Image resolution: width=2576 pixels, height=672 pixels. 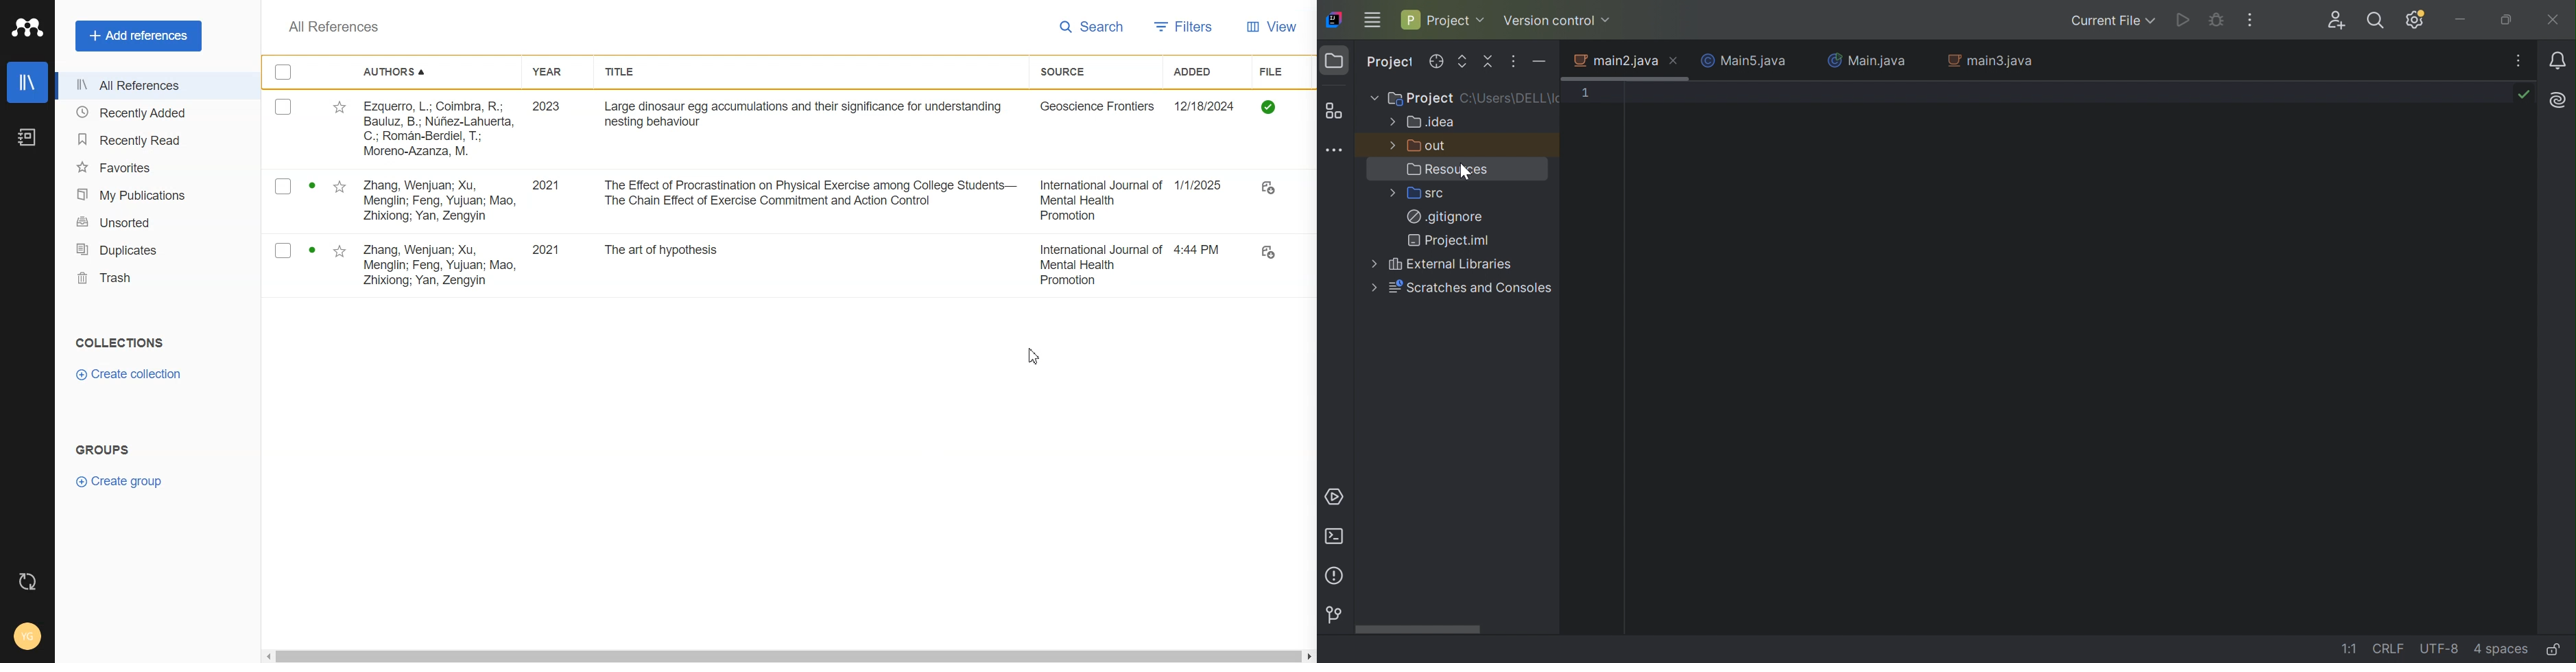 What do you see at coordinates (147, 222) in the screenshot?
I see `Unsorted` at bounding box center [147, 222].